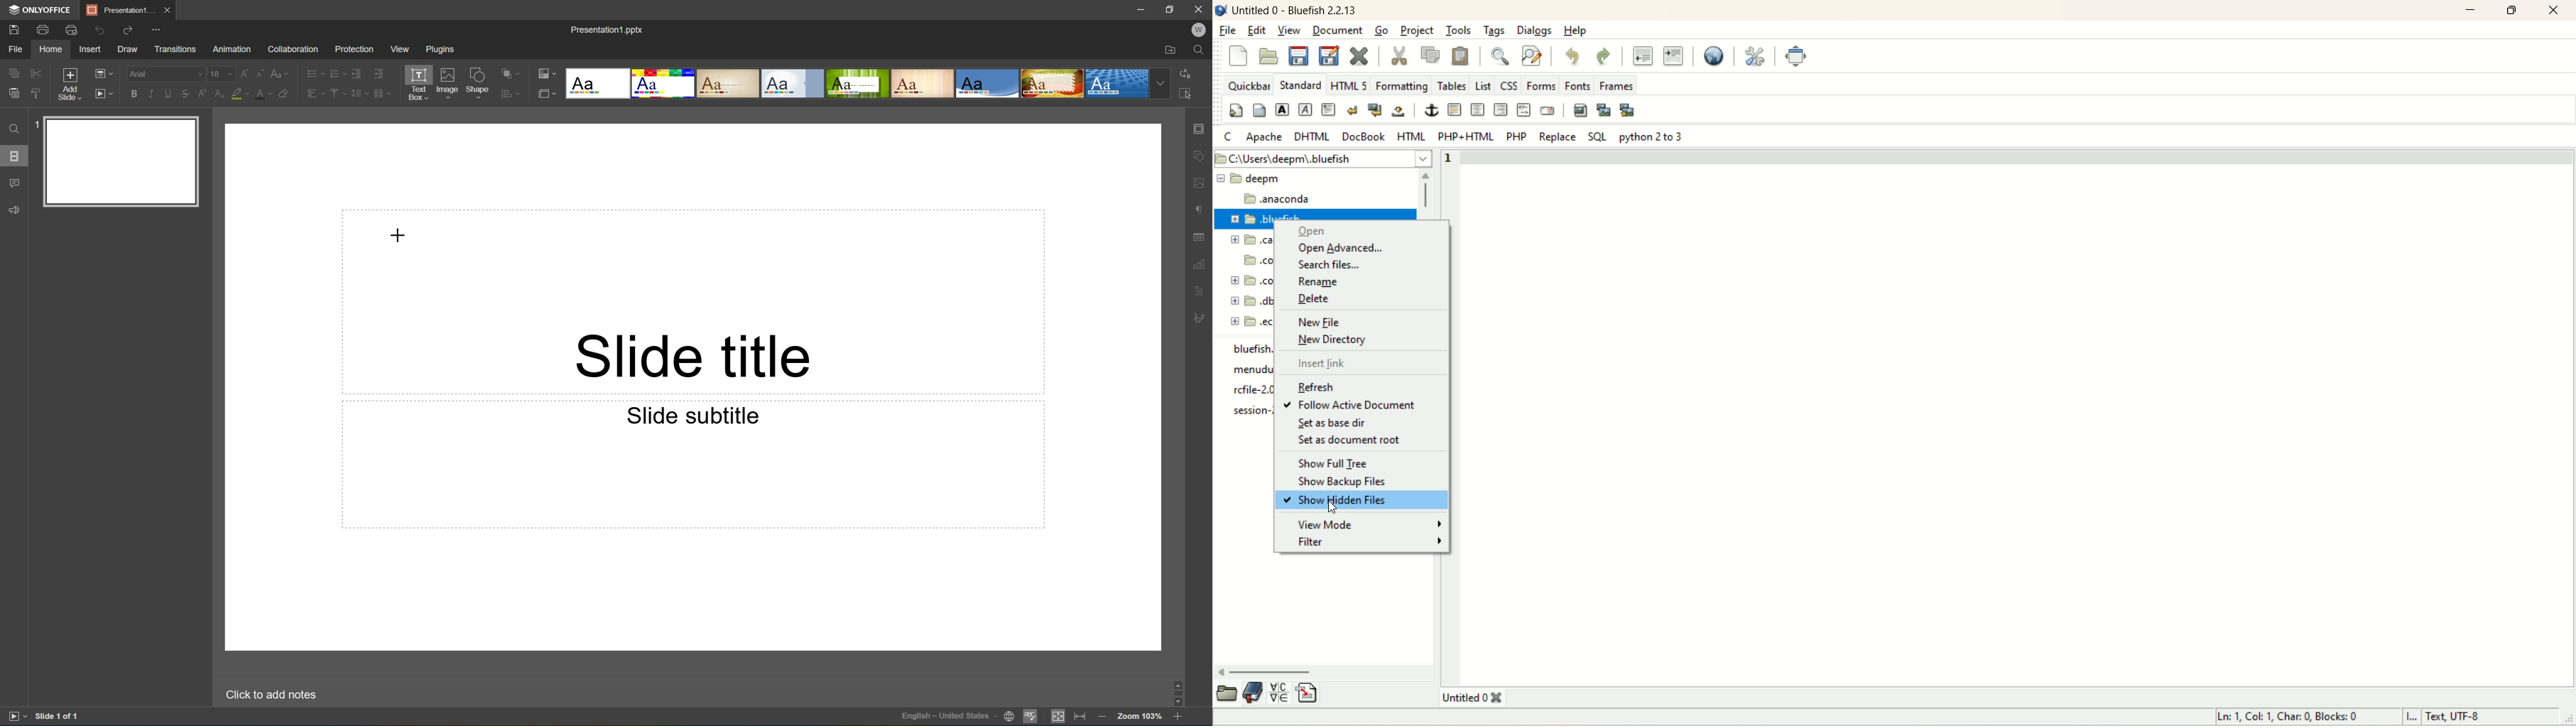 The image size is (2576, 728). What do you see at coordinates (1203, 50) in the screenshot?
I see `Find` at bounding box center [1203, 50].